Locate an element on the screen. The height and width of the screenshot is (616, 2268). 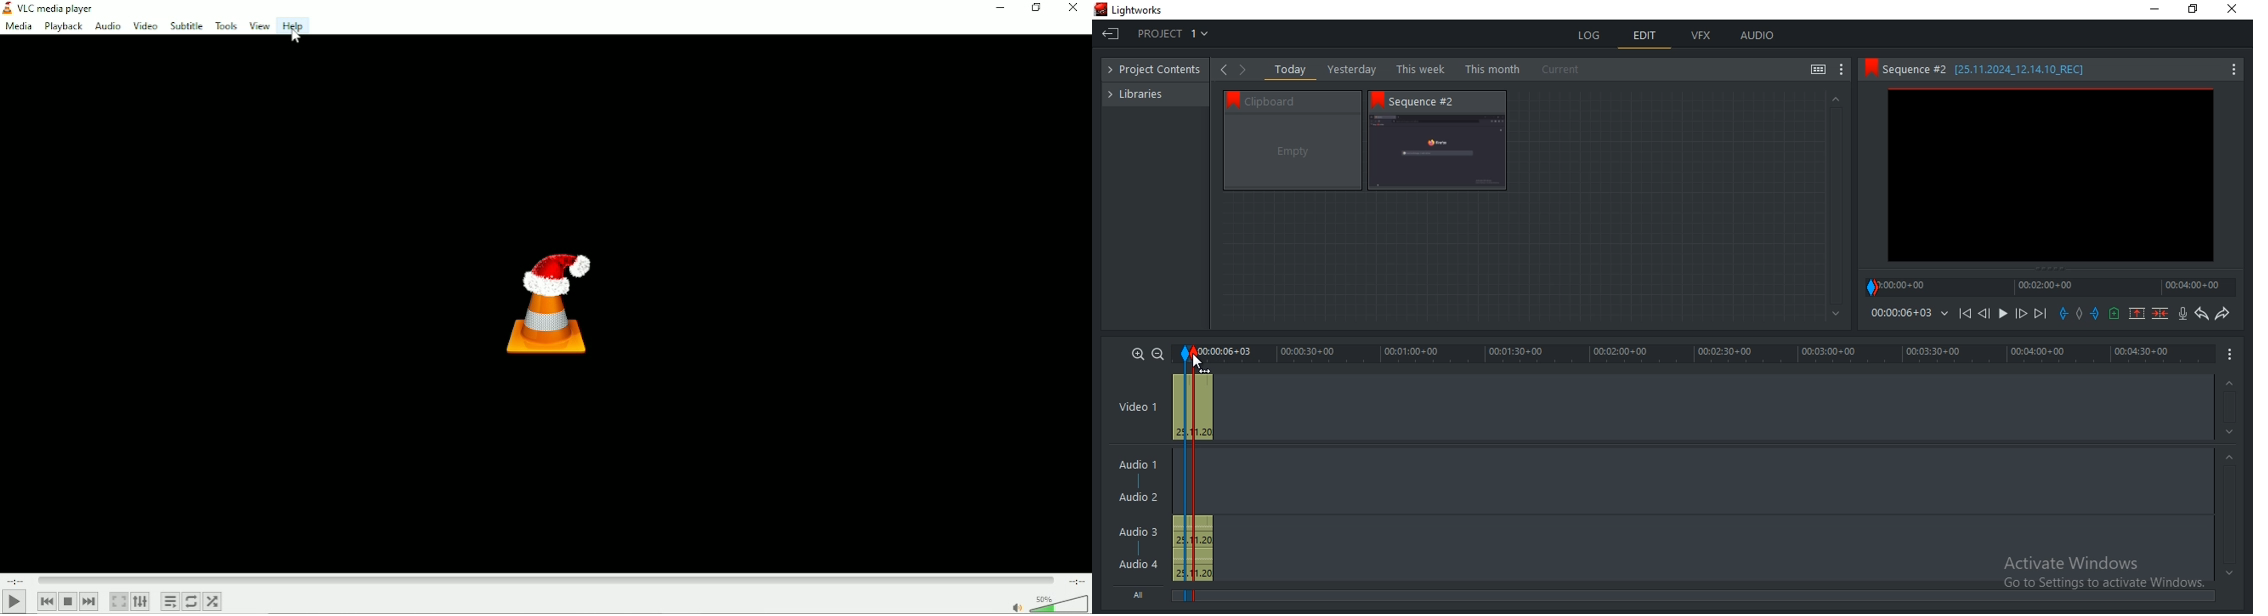
View is located at coordinates (258, 26).